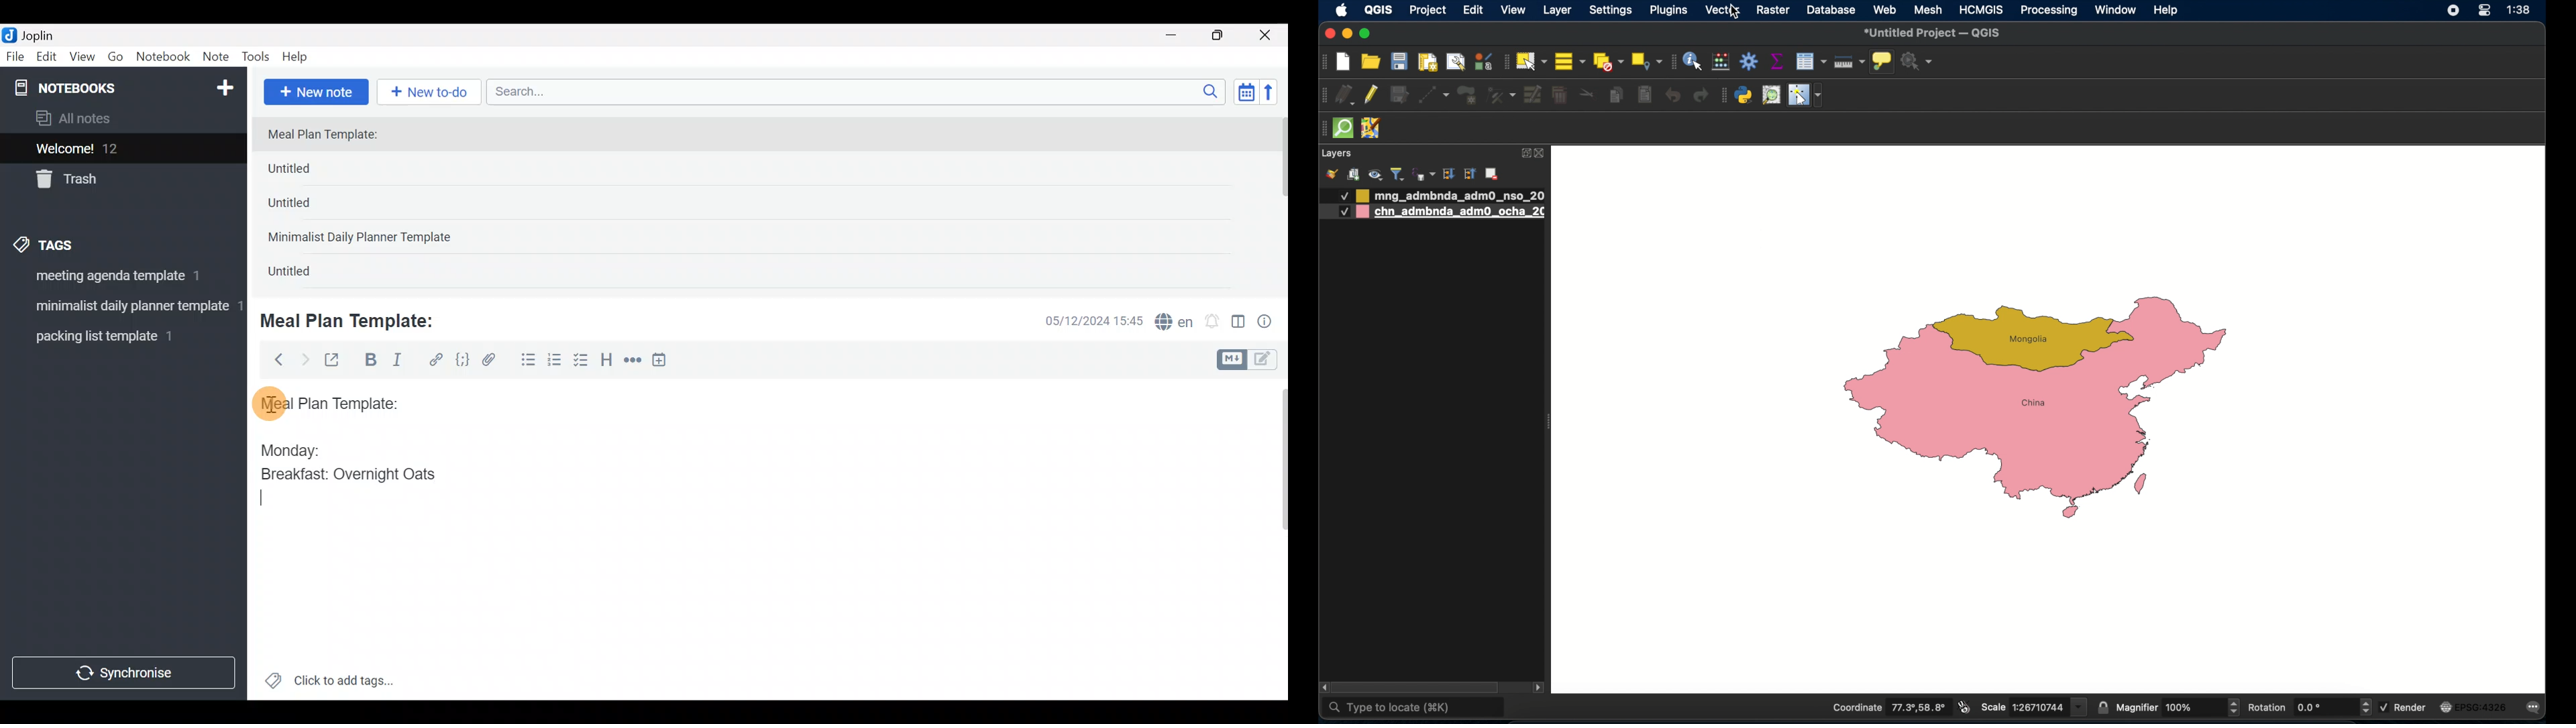 The image size is (2576, 728). Describe the element at coordinates (396, 363) in the screenshot. I see `Italic` at that location.